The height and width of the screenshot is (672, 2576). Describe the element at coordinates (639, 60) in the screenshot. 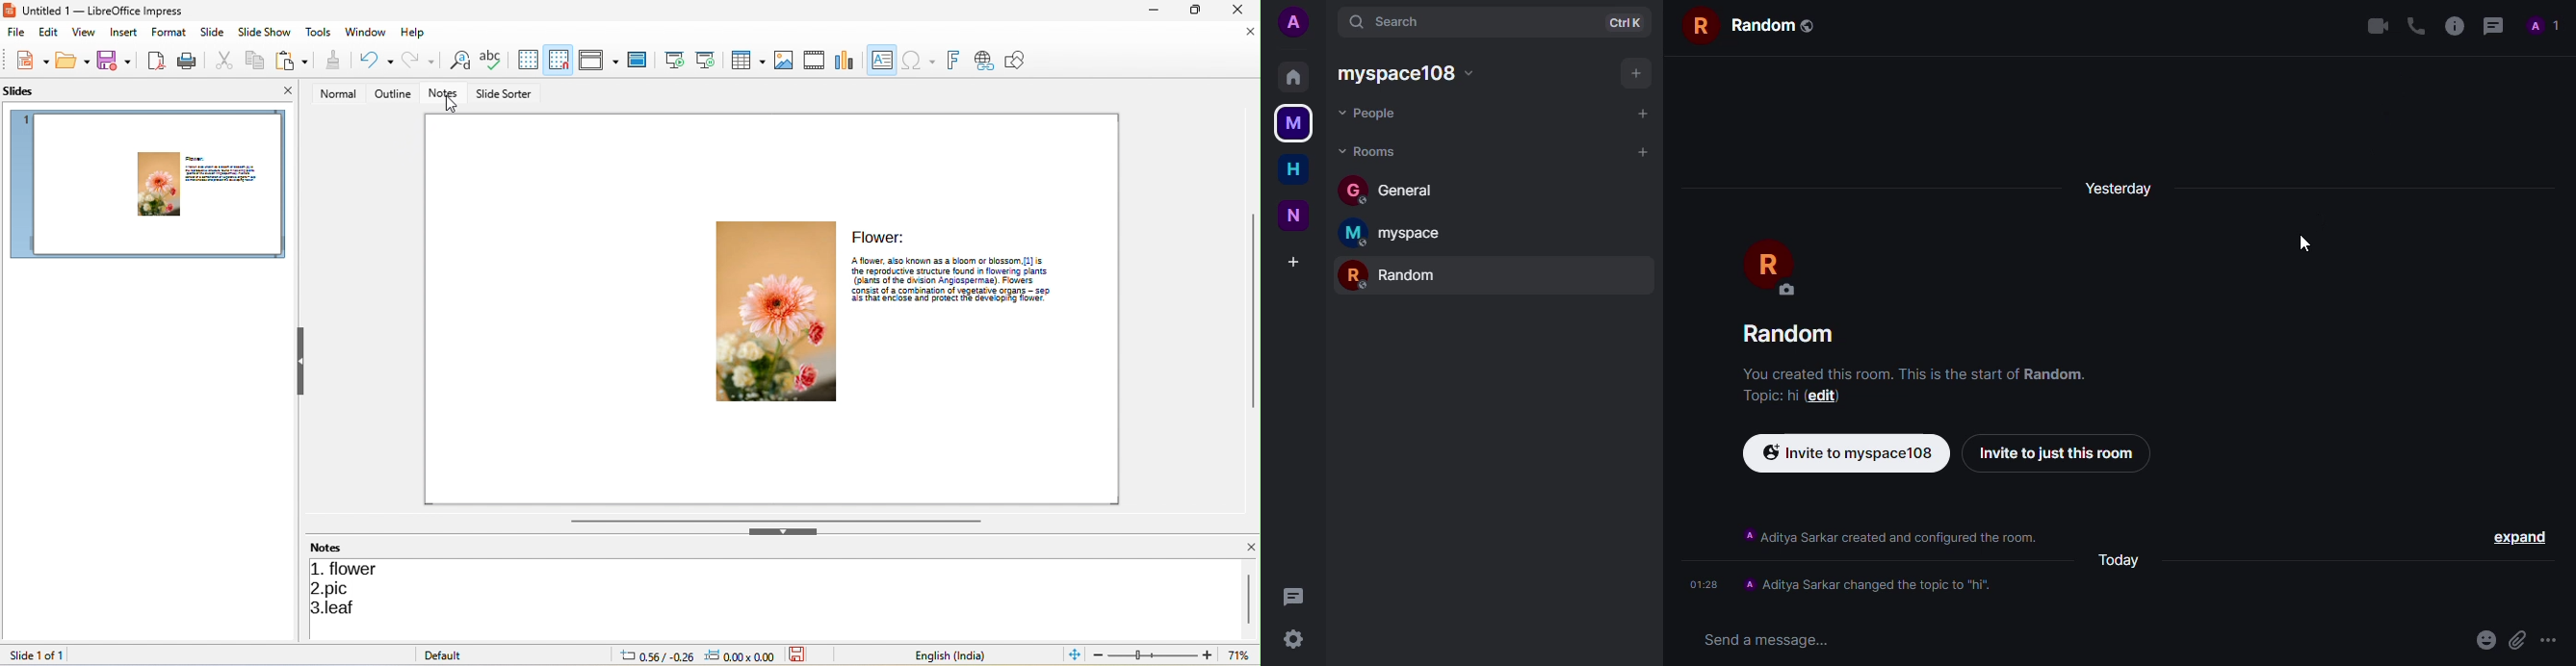

I see `master slide` at that location.